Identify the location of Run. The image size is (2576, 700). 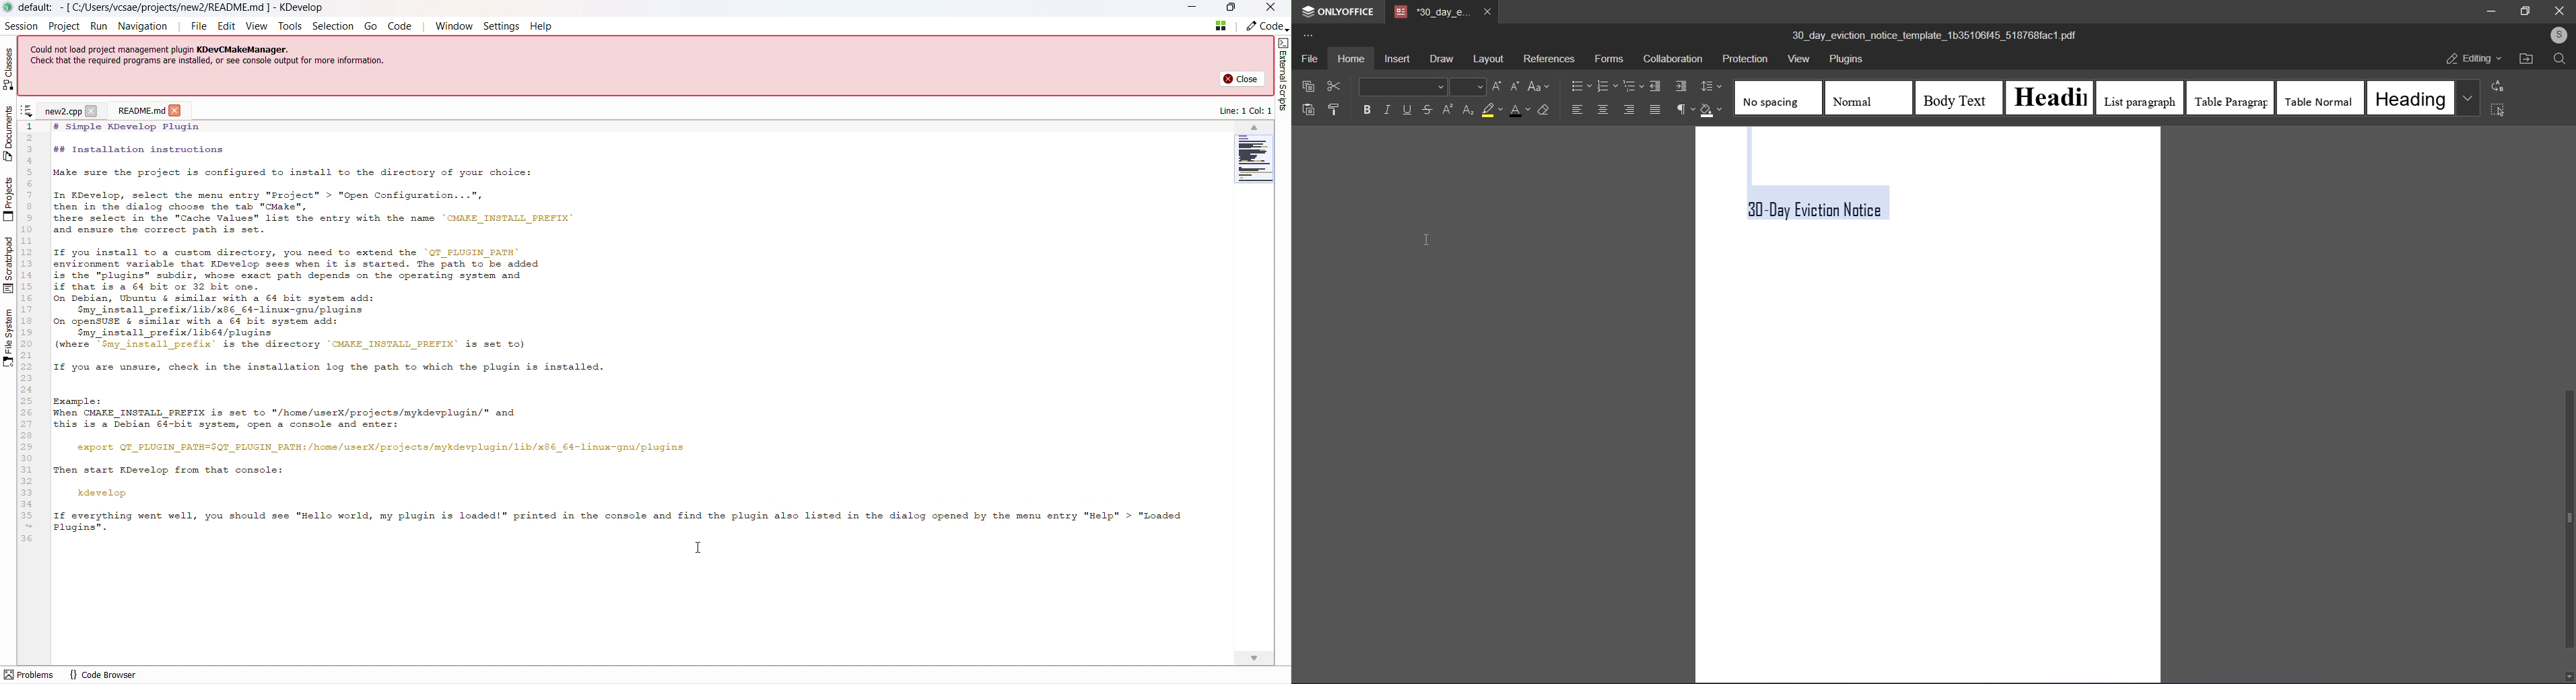
(100, 26).